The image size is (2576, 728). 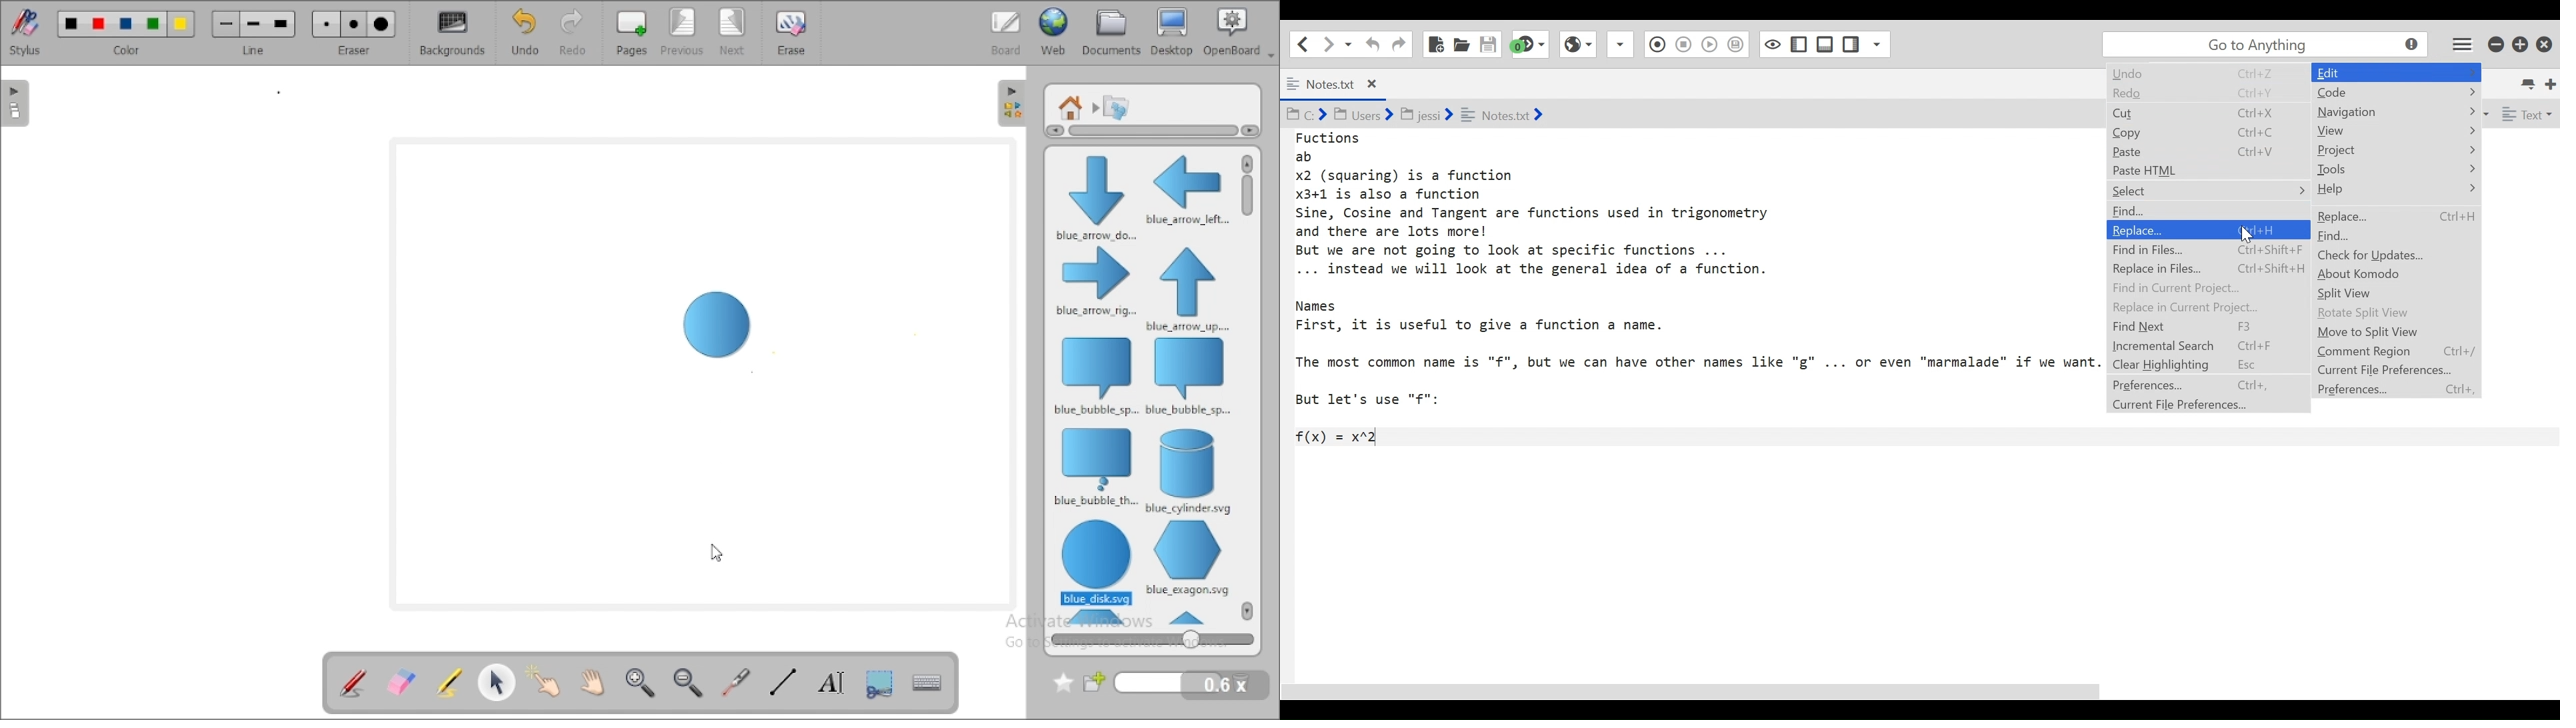 What do you see at coordinates (1371, 44) in the screenshot?
I see `Undo` at bounding box center [1371, 44].